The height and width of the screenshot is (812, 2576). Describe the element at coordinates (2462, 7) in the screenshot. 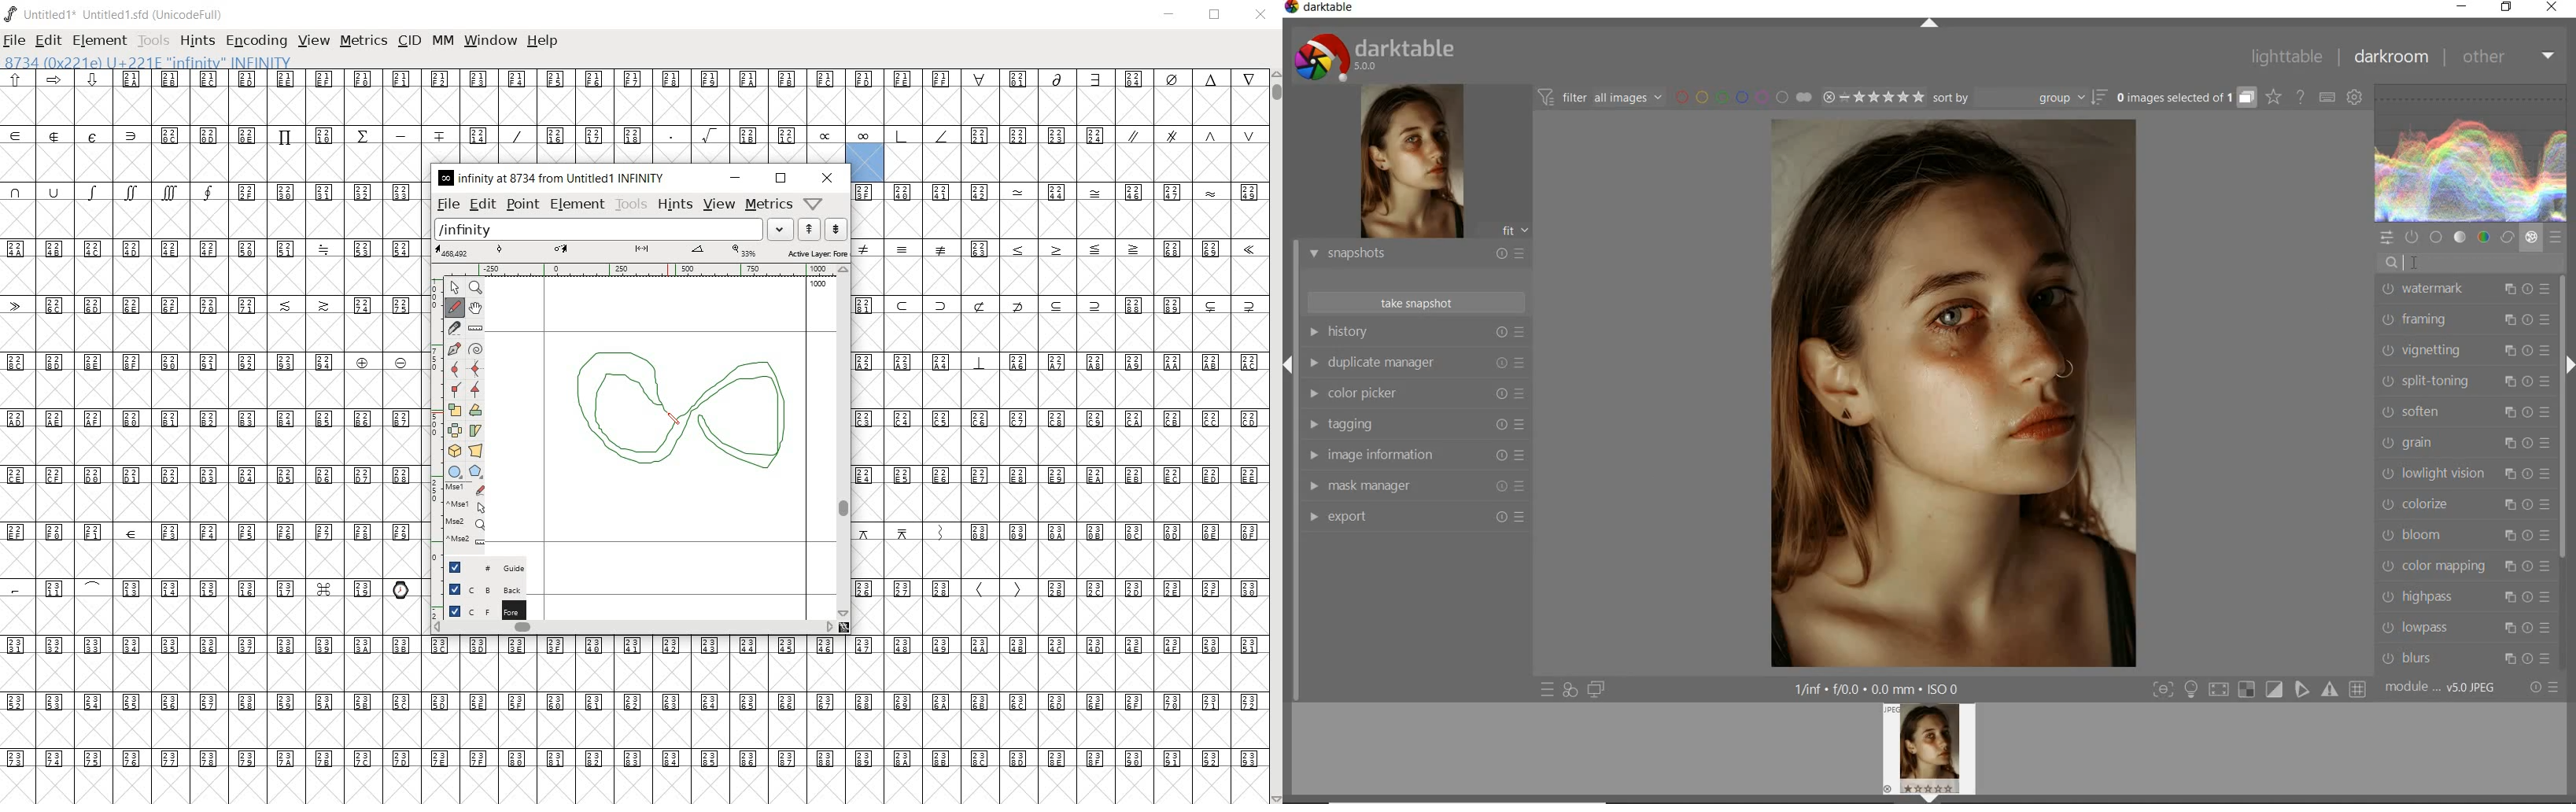

I see `minimize` at that location.